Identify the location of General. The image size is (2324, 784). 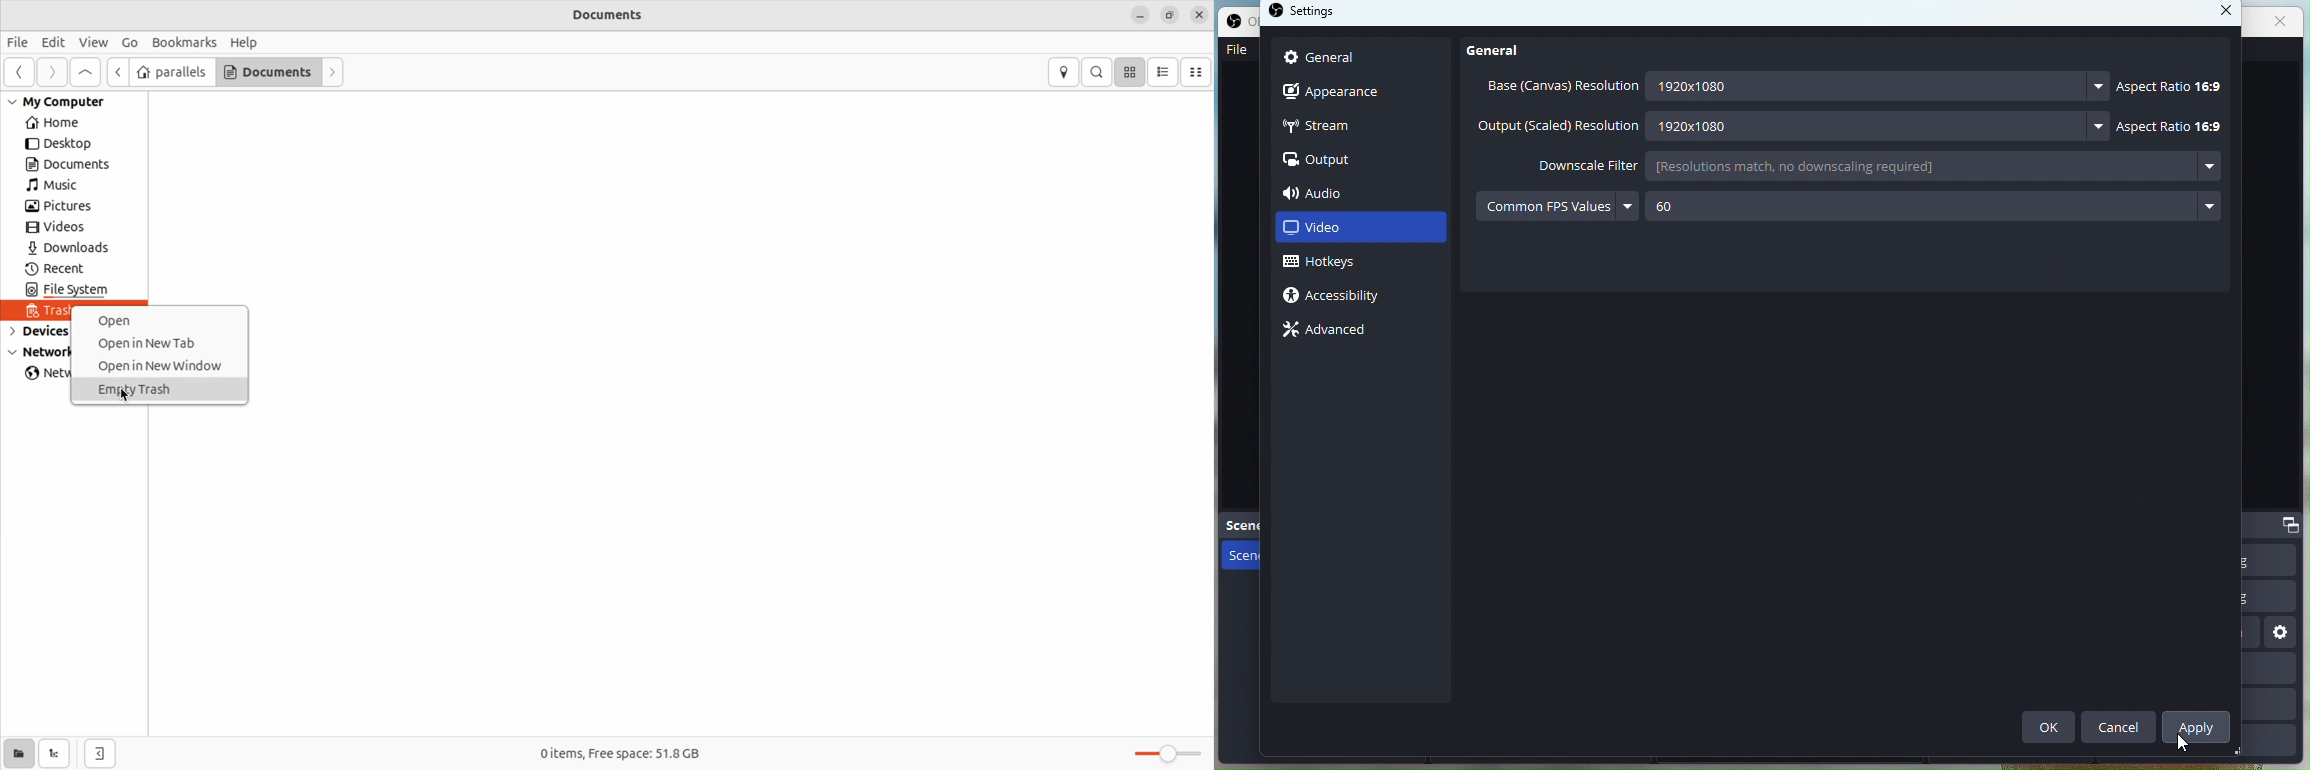
(1502, 49).